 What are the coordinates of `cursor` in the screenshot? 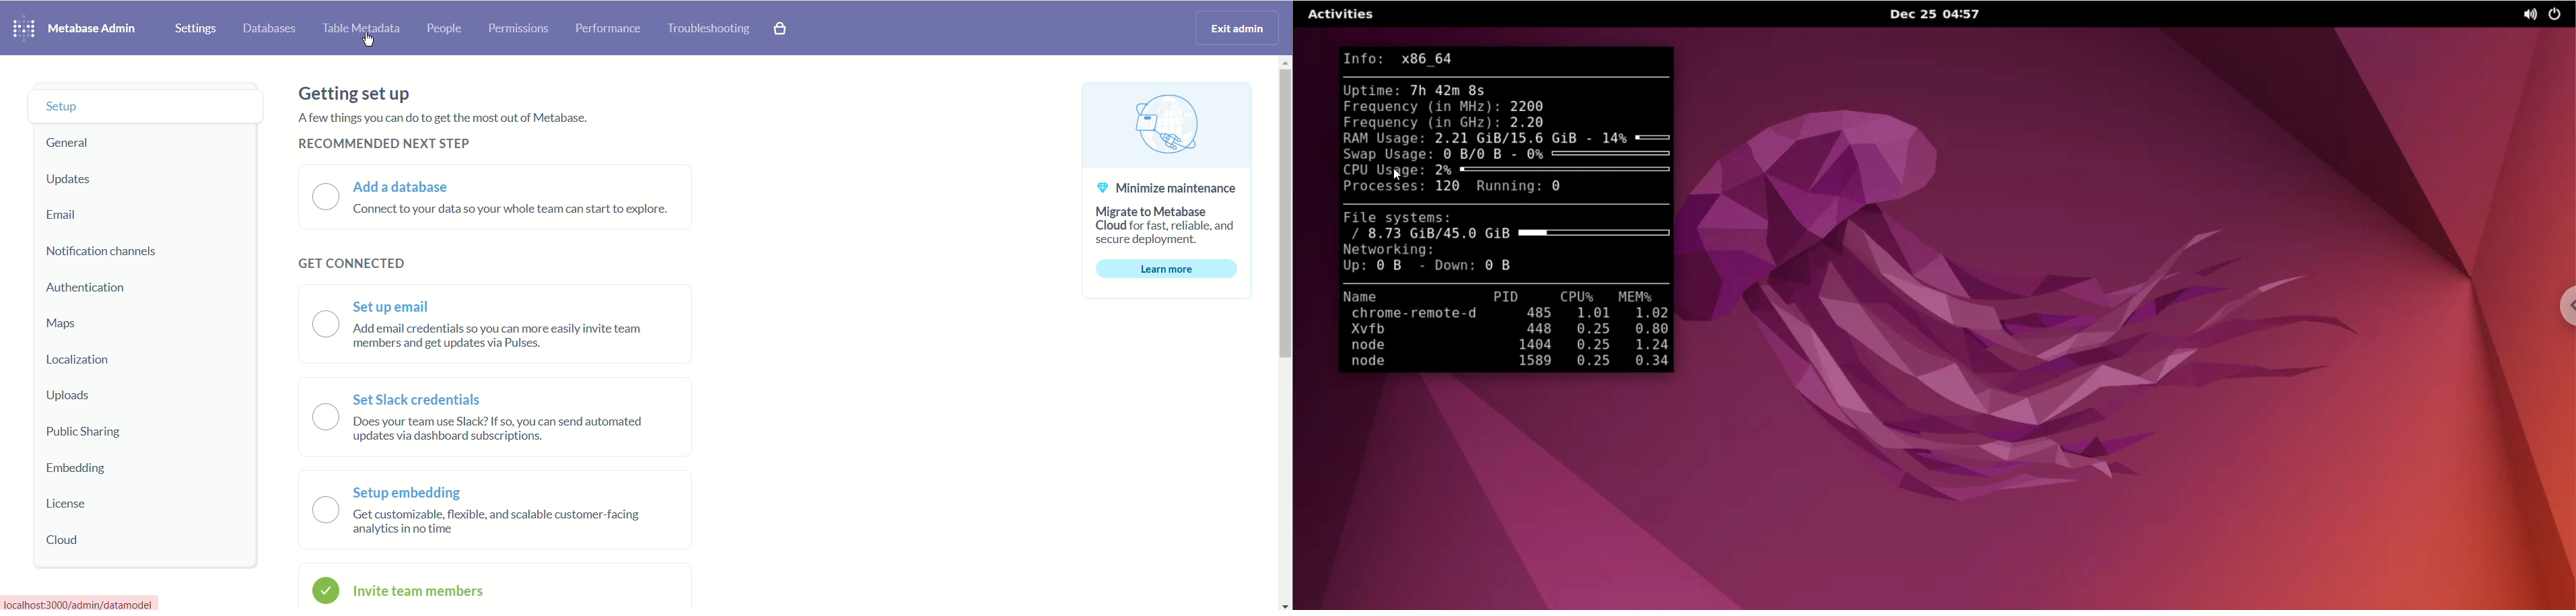 It's located at (370, 43).